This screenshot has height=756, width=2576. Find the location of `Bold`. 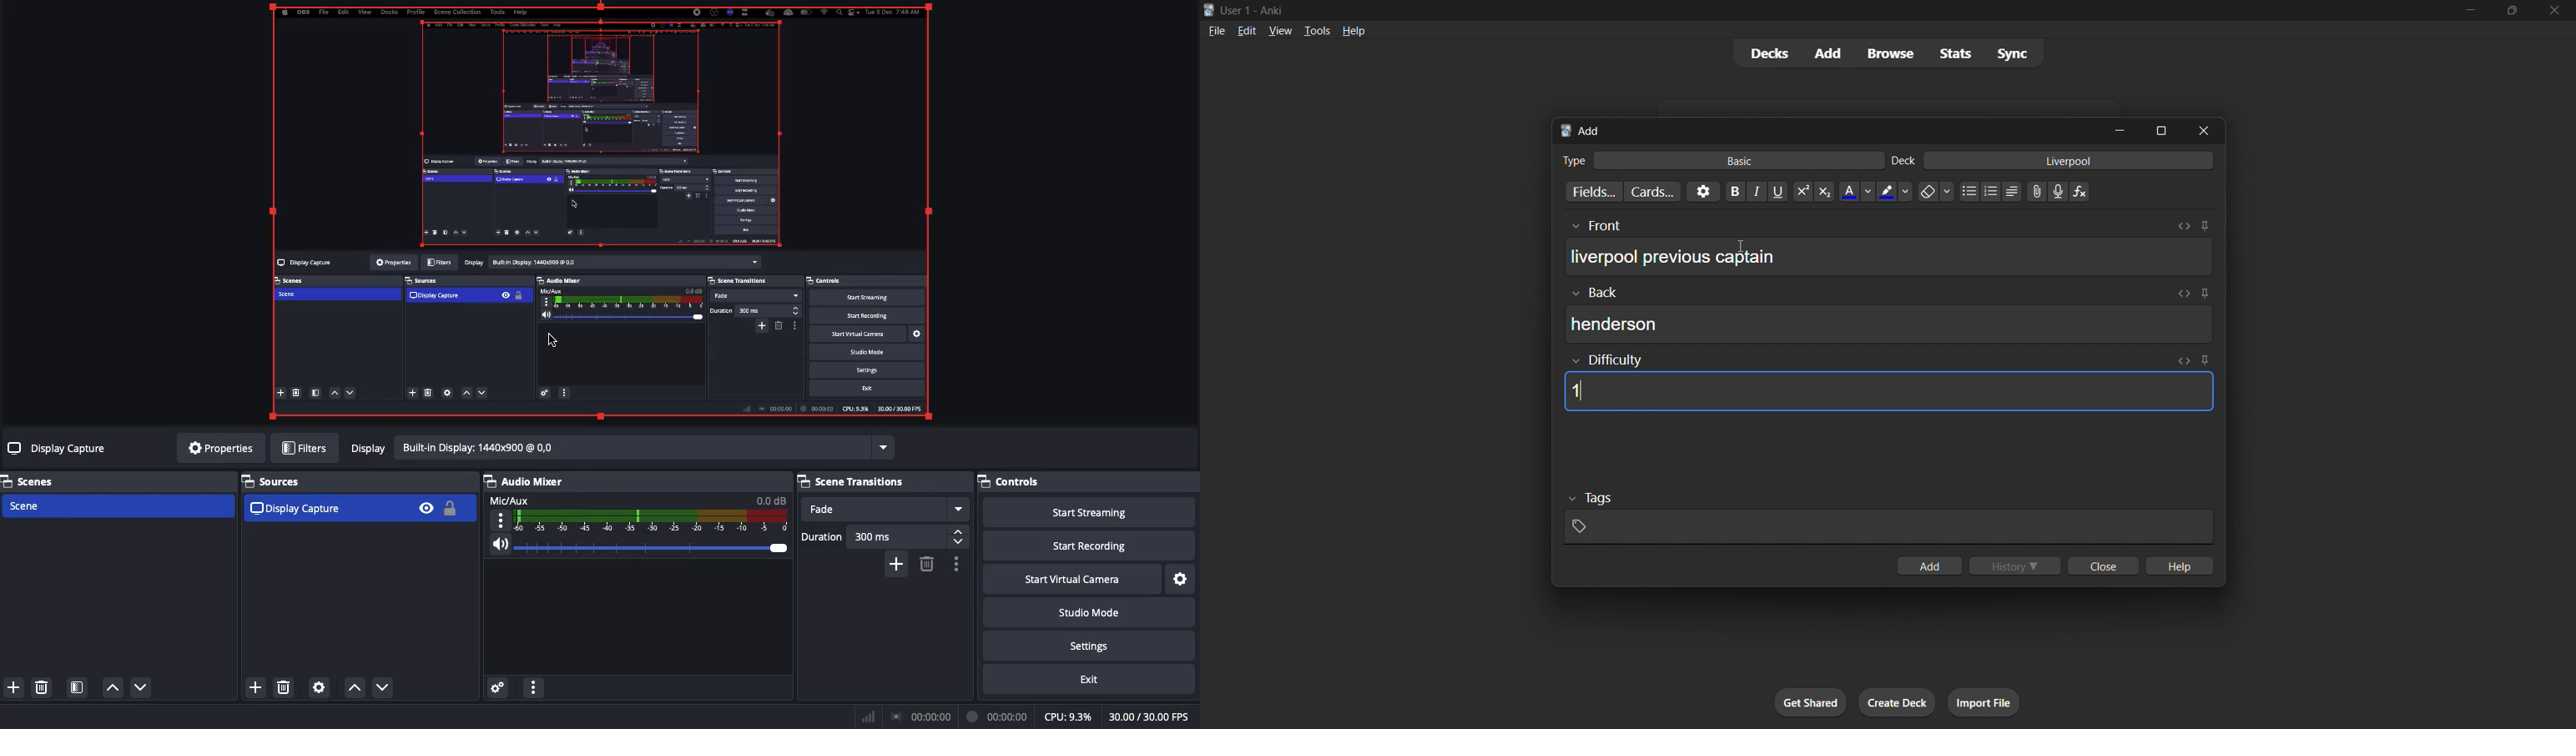

Bold is located at coordinates (1735, 190).